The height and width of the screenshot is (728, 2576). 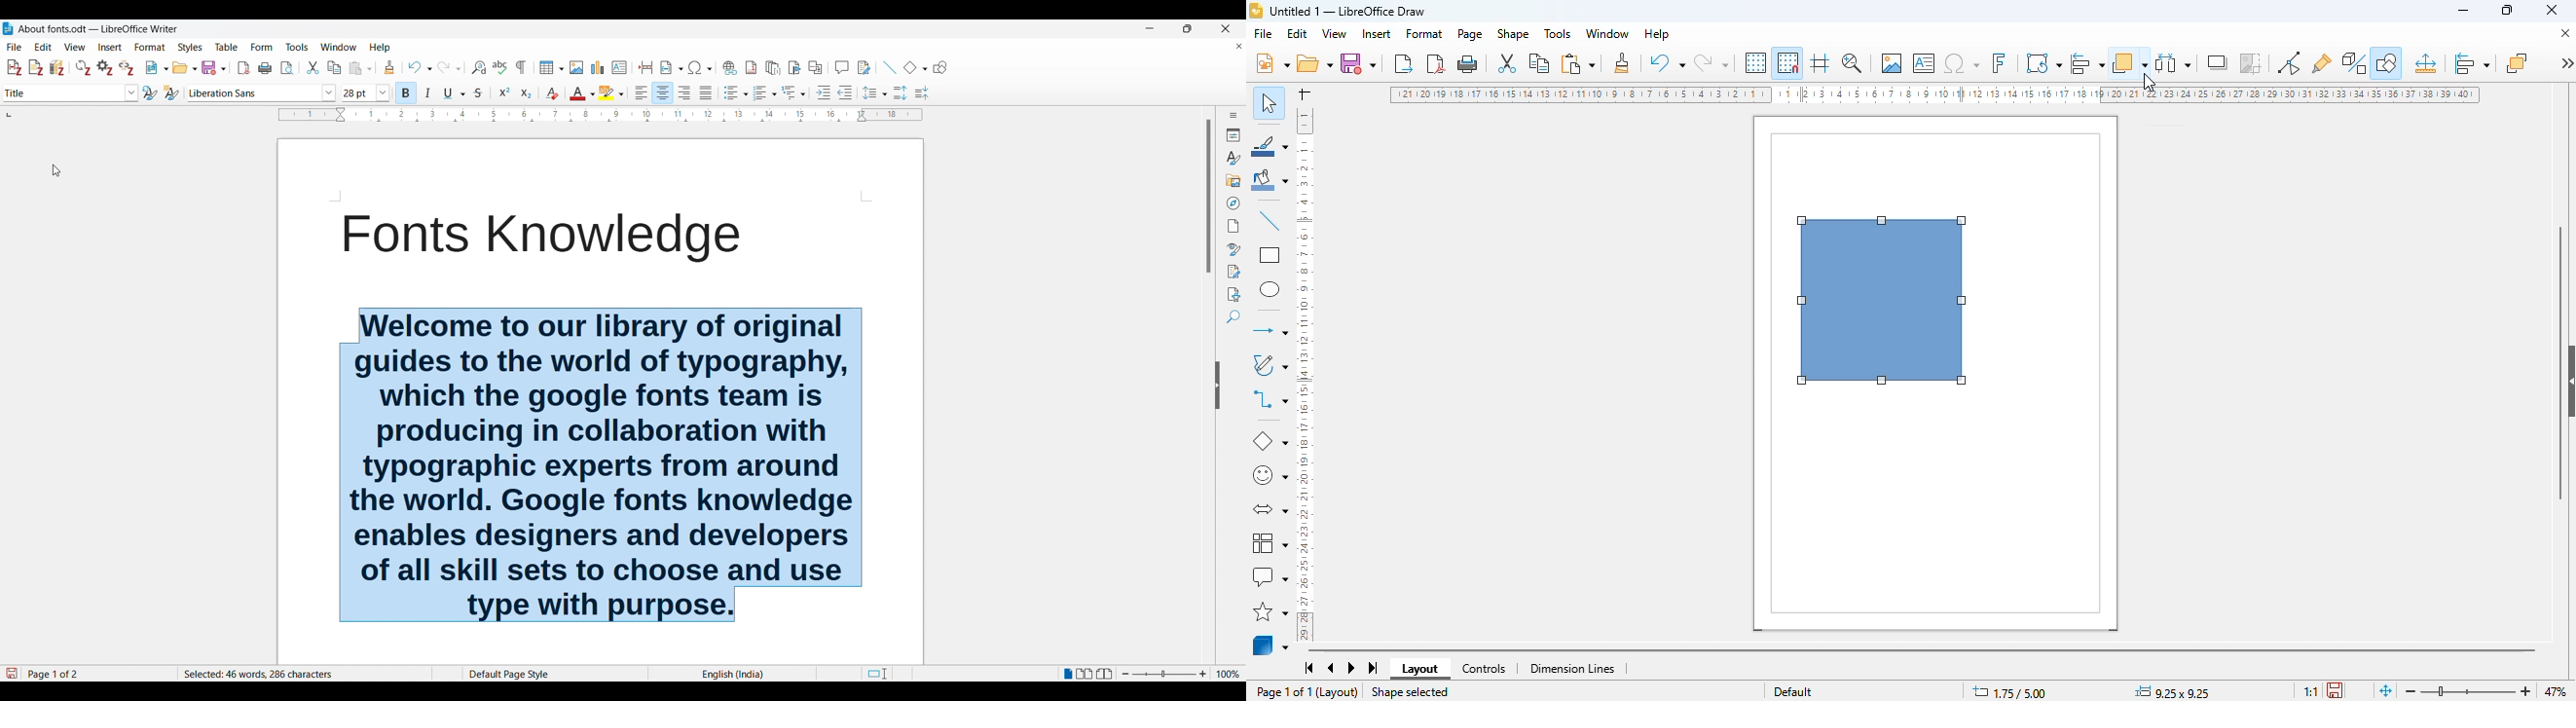 What do you see at coordinates (1711, 62) in the screenshot?
I see `redo` at bounding box center [1711, 62].